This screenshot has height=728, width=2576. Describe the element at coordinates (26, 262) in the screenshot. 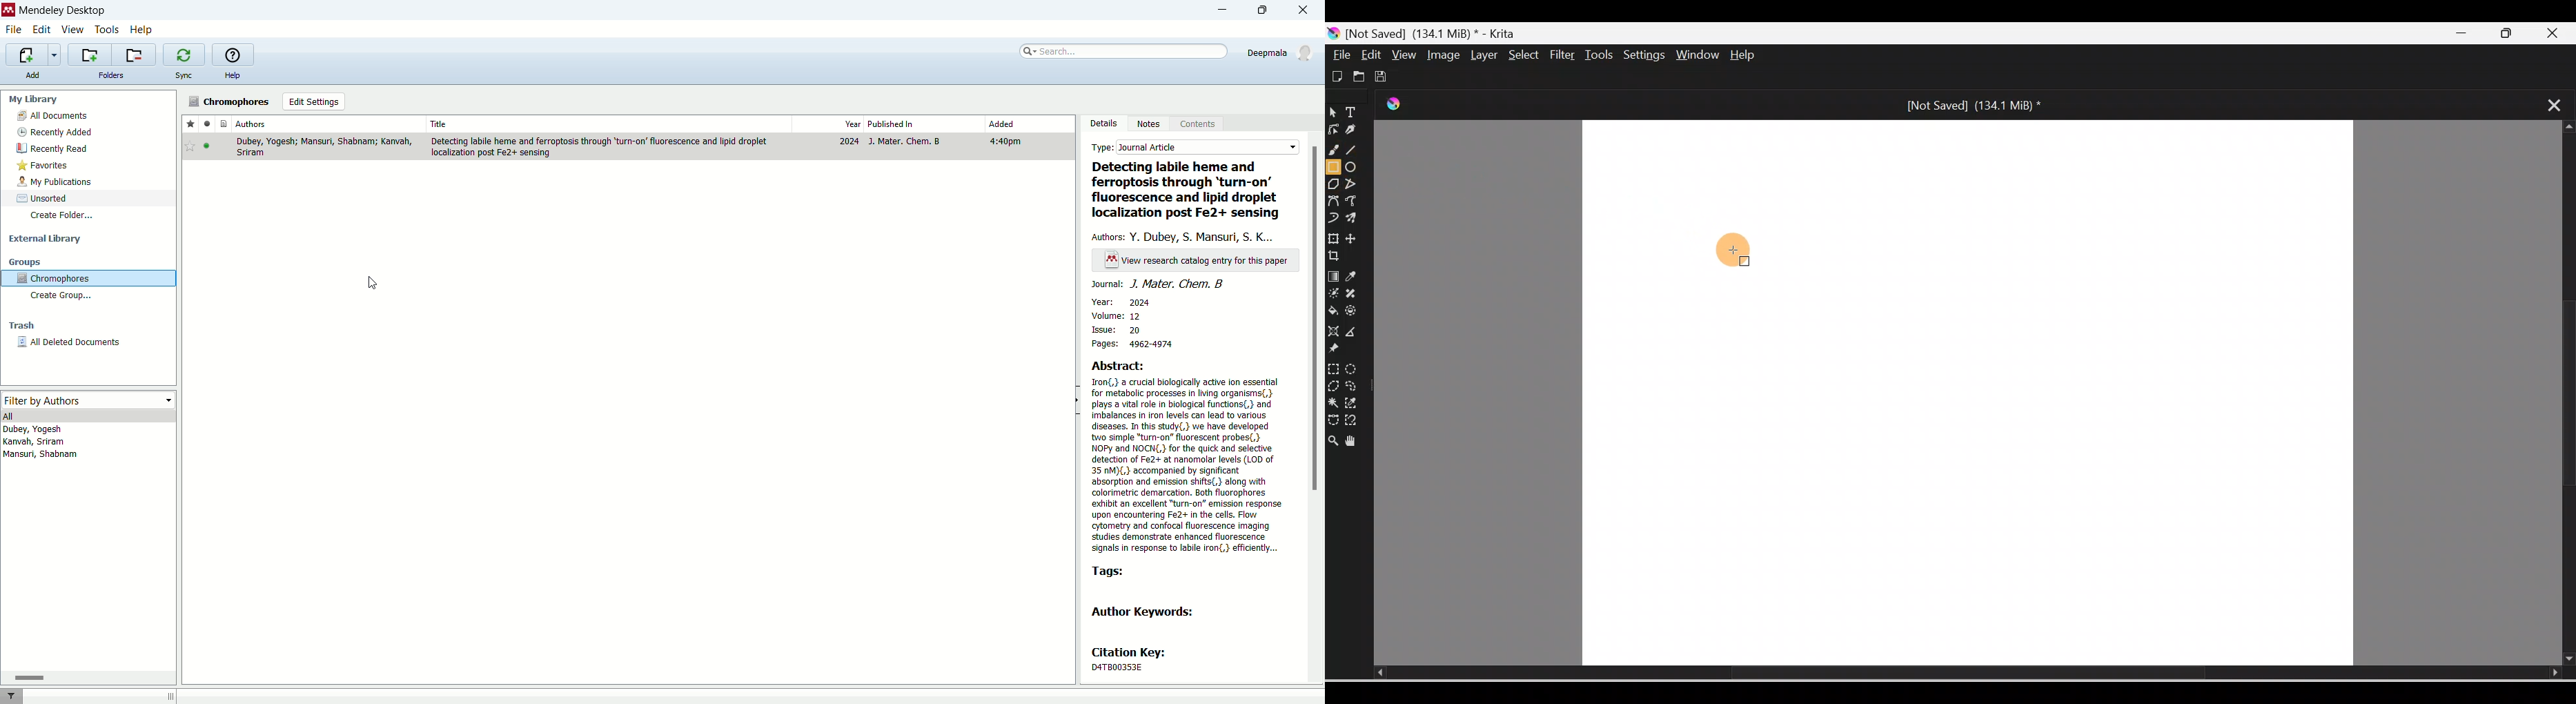

I see `groups` at that location.